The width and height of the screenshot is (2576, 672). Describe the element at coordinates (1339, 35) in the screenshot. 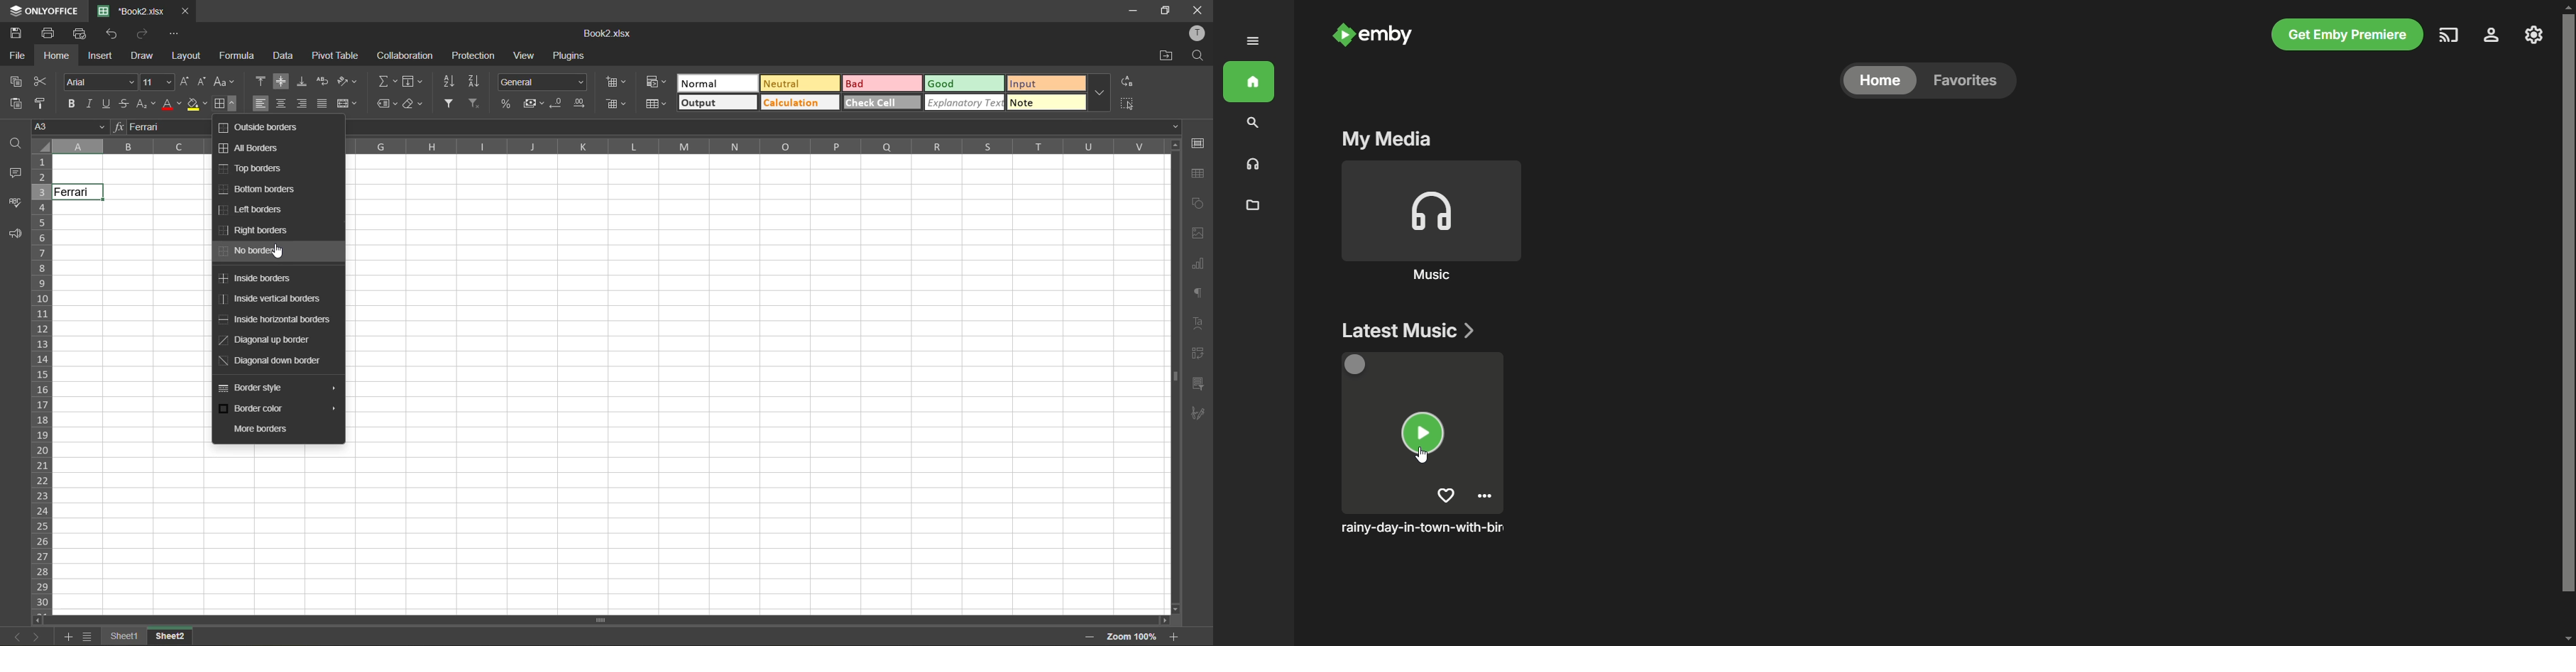

I see `logo` at that location.